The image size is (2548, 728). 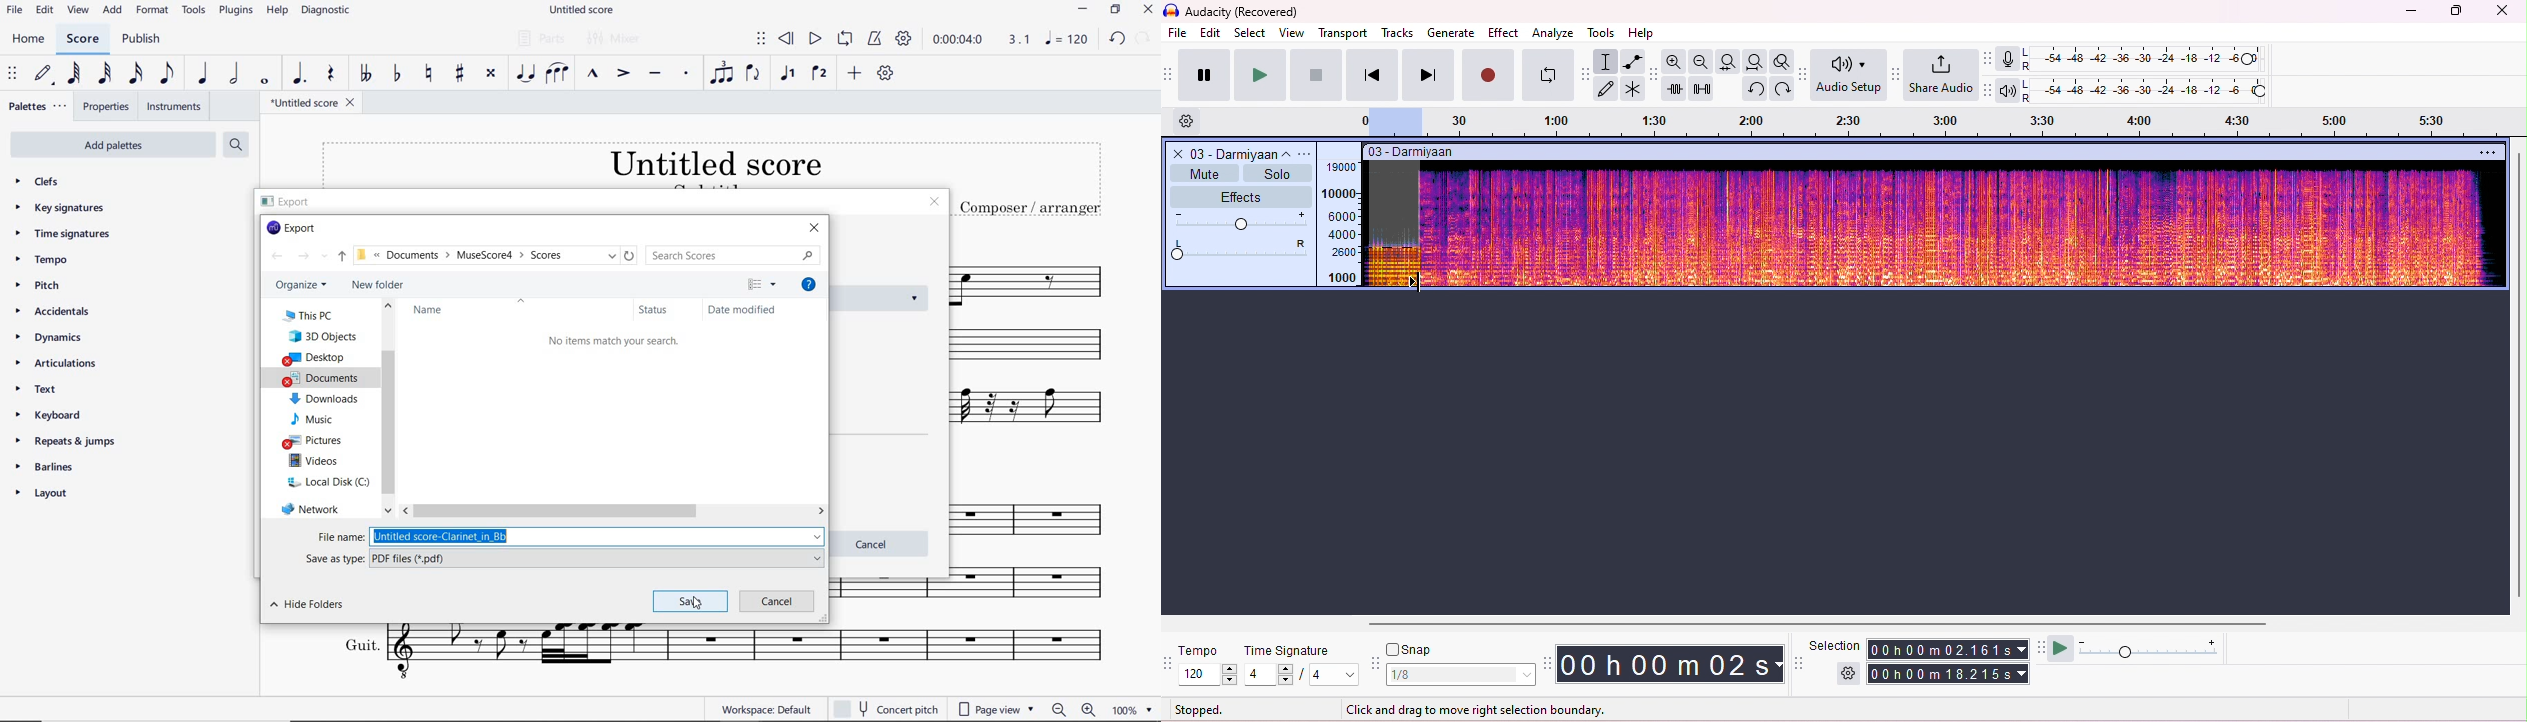 What do you see at coordinates (620, 39) in the screenshot?
I see `MIXER` at bounding box center [620, 39].